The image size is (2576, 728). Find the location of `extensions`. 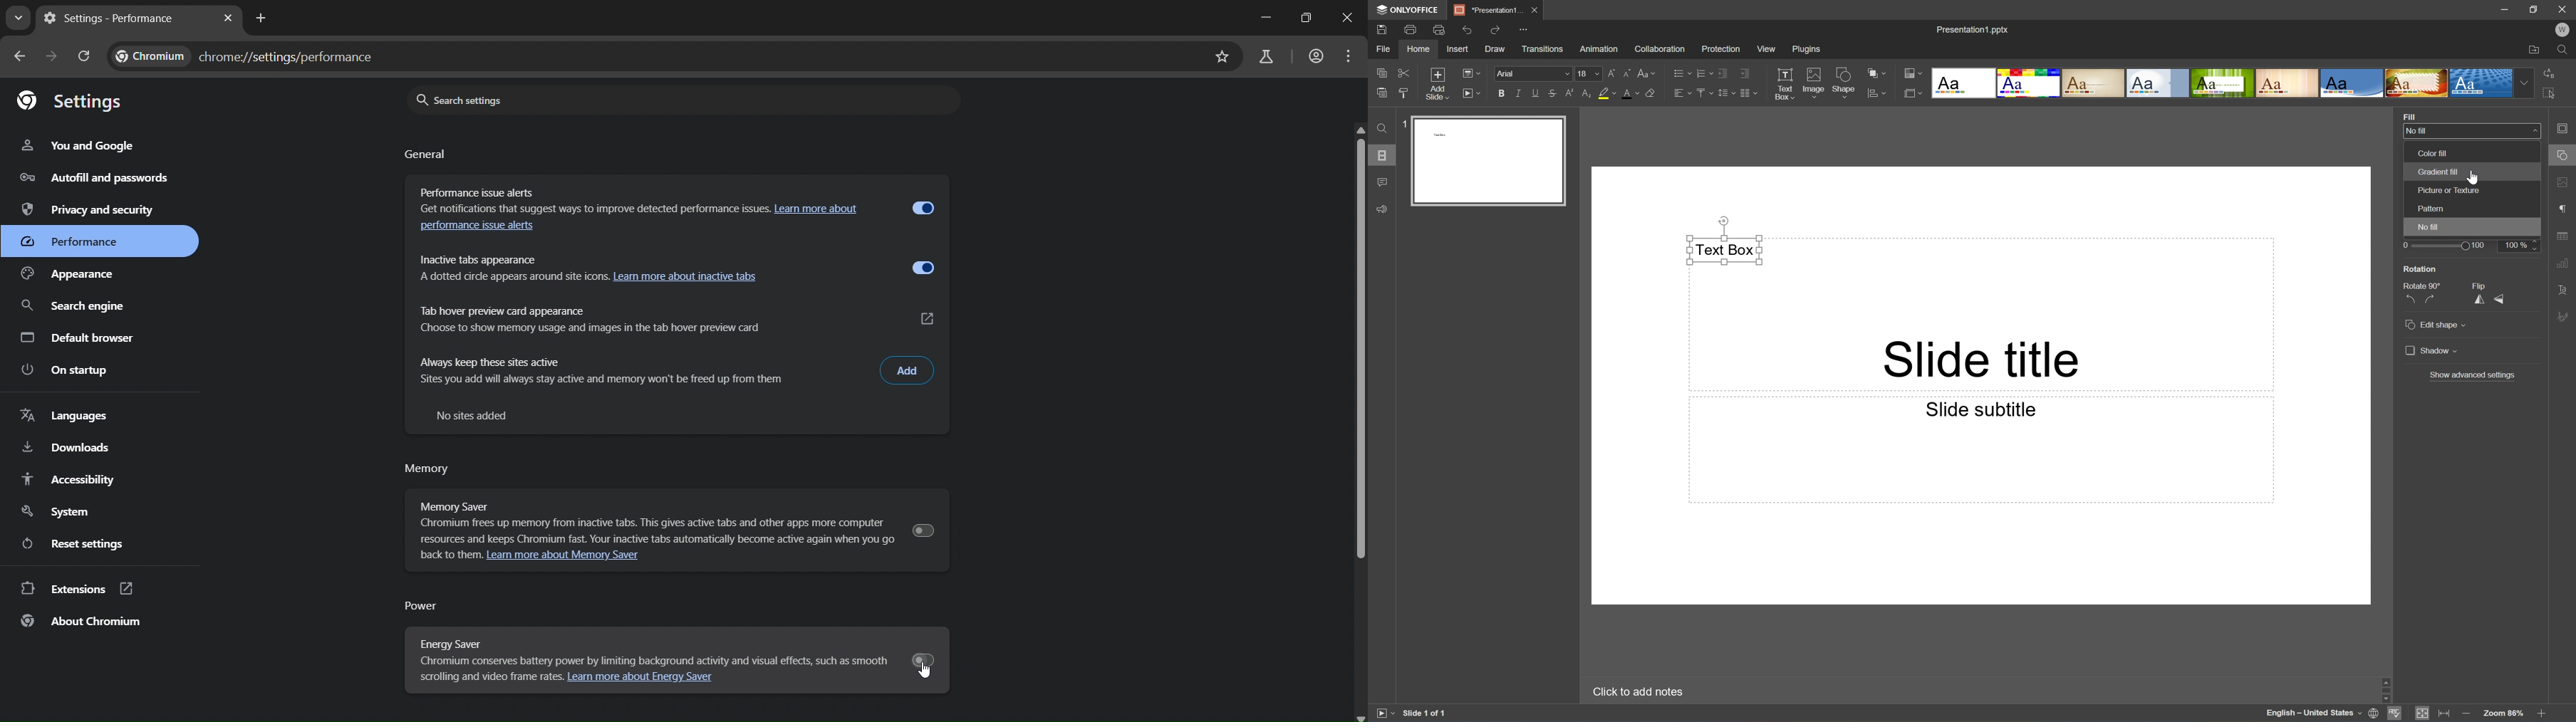

extensions is located at coordinates (77, 590).